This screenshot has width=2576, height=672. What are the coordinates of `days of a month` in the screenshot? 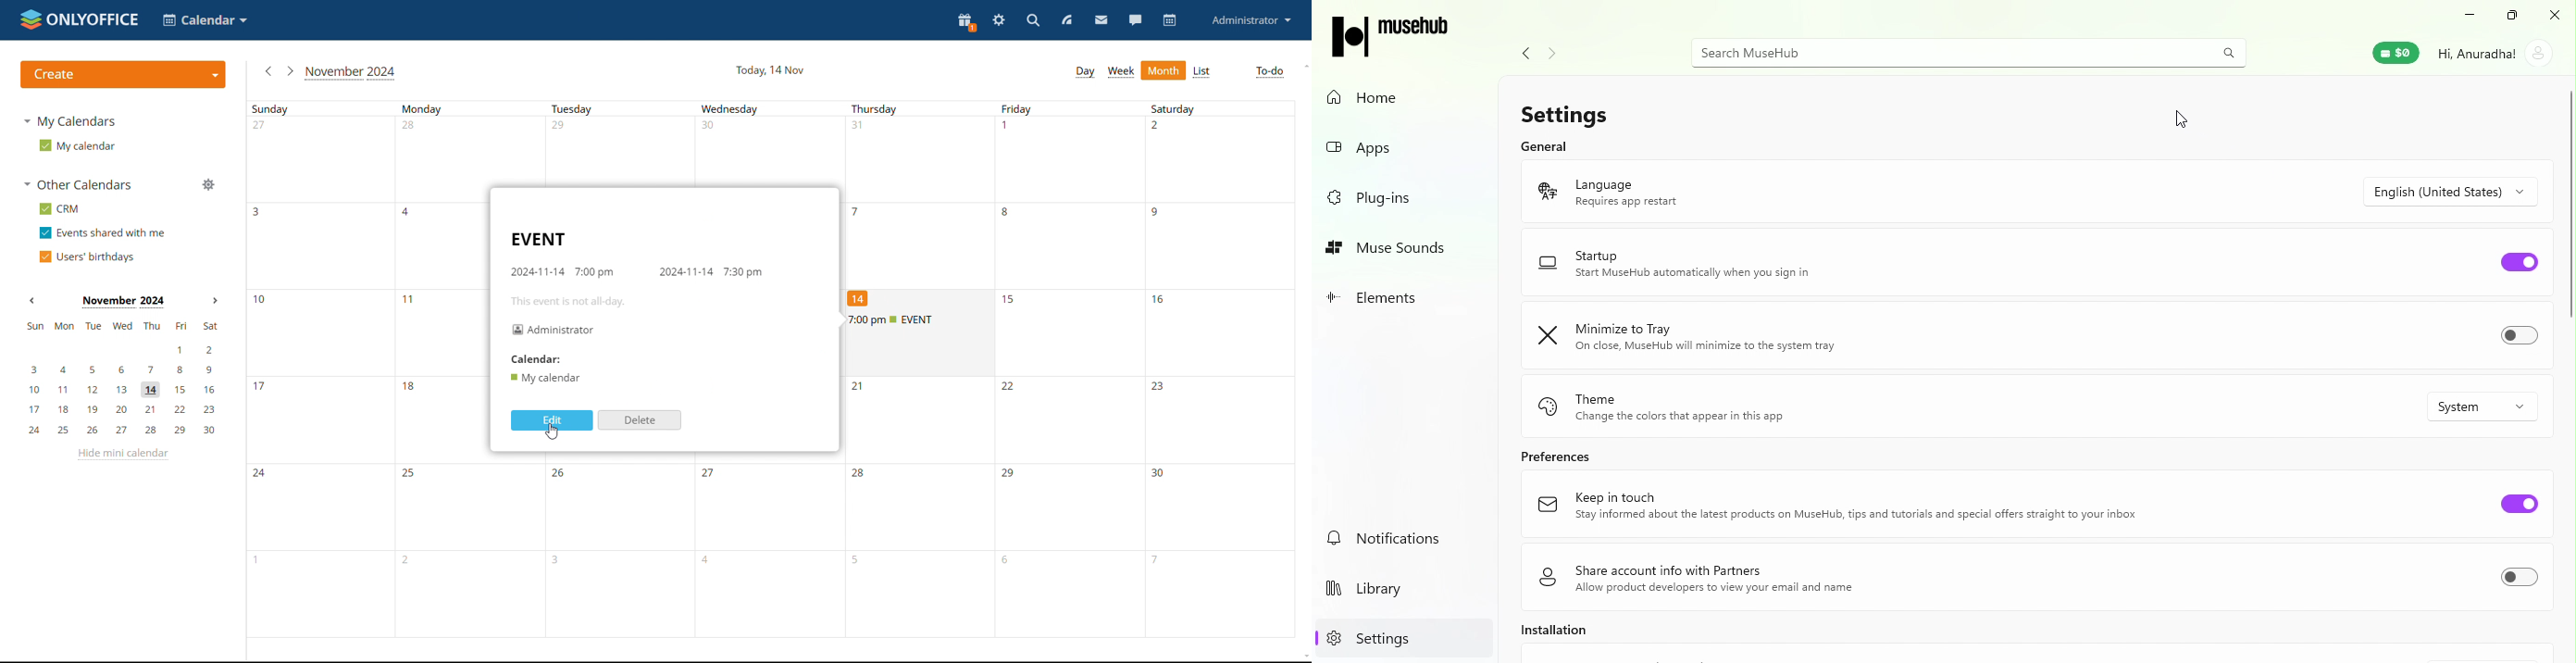 It's located at (1071, 416).